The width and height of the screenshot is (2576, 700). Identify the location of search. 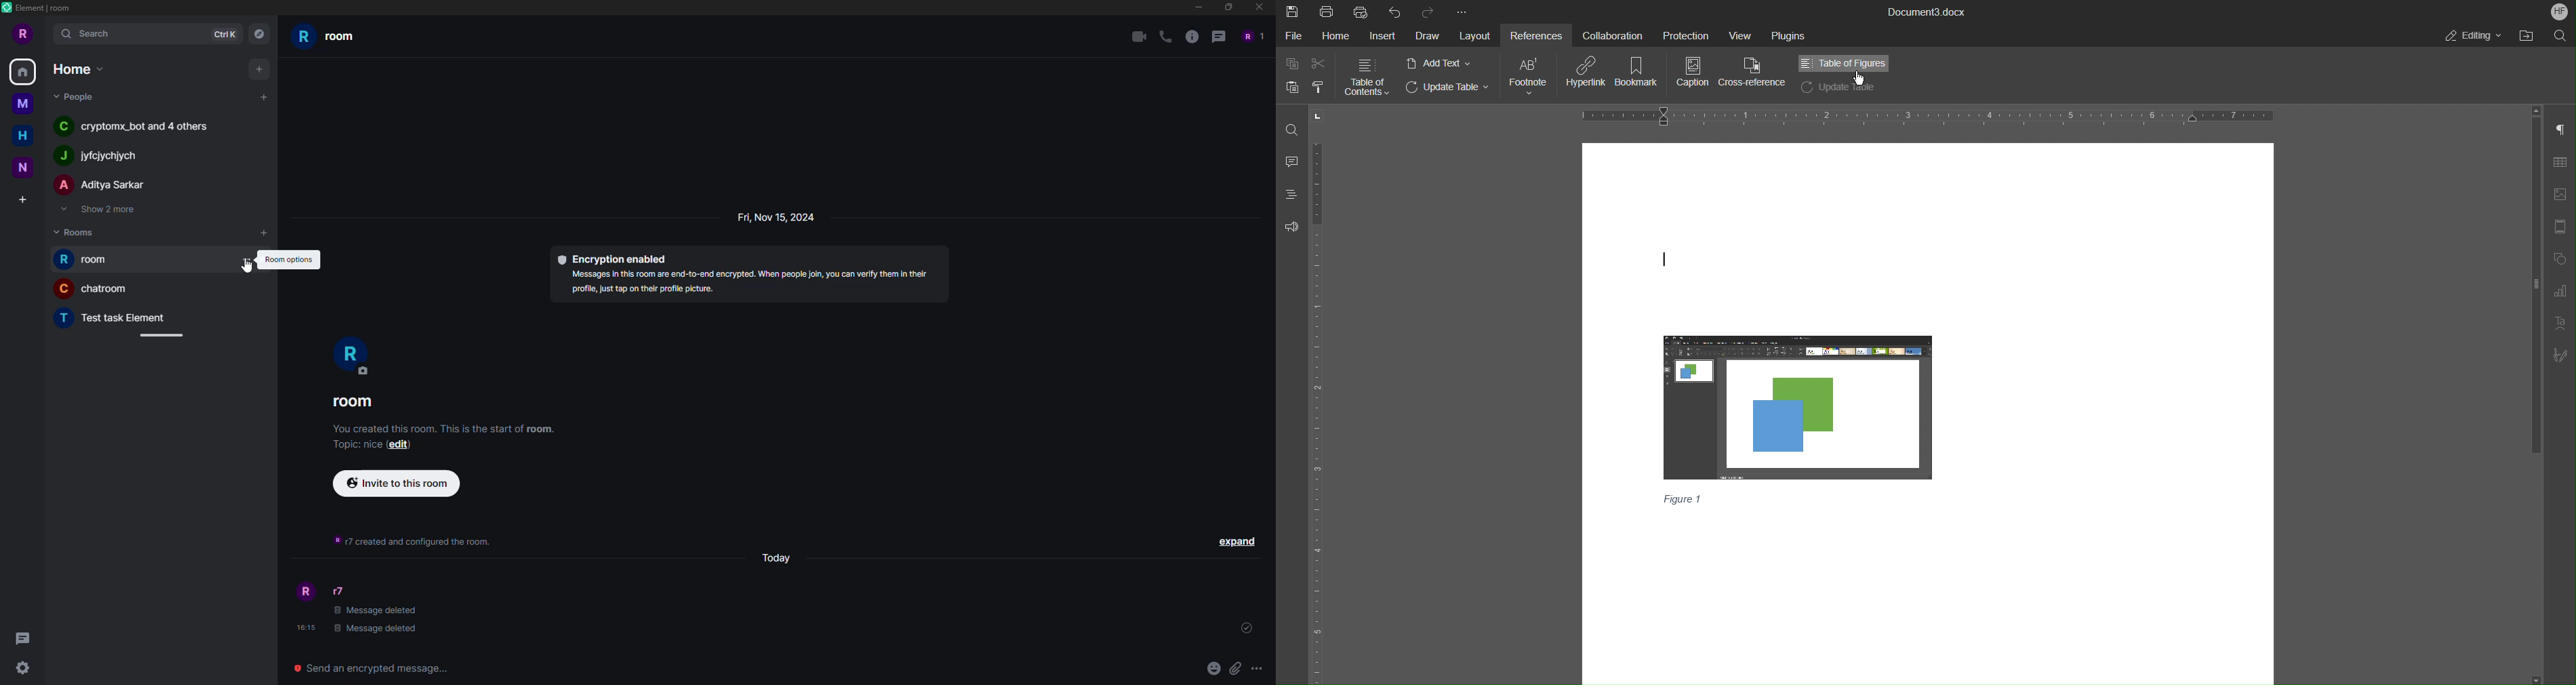
(88, 35).